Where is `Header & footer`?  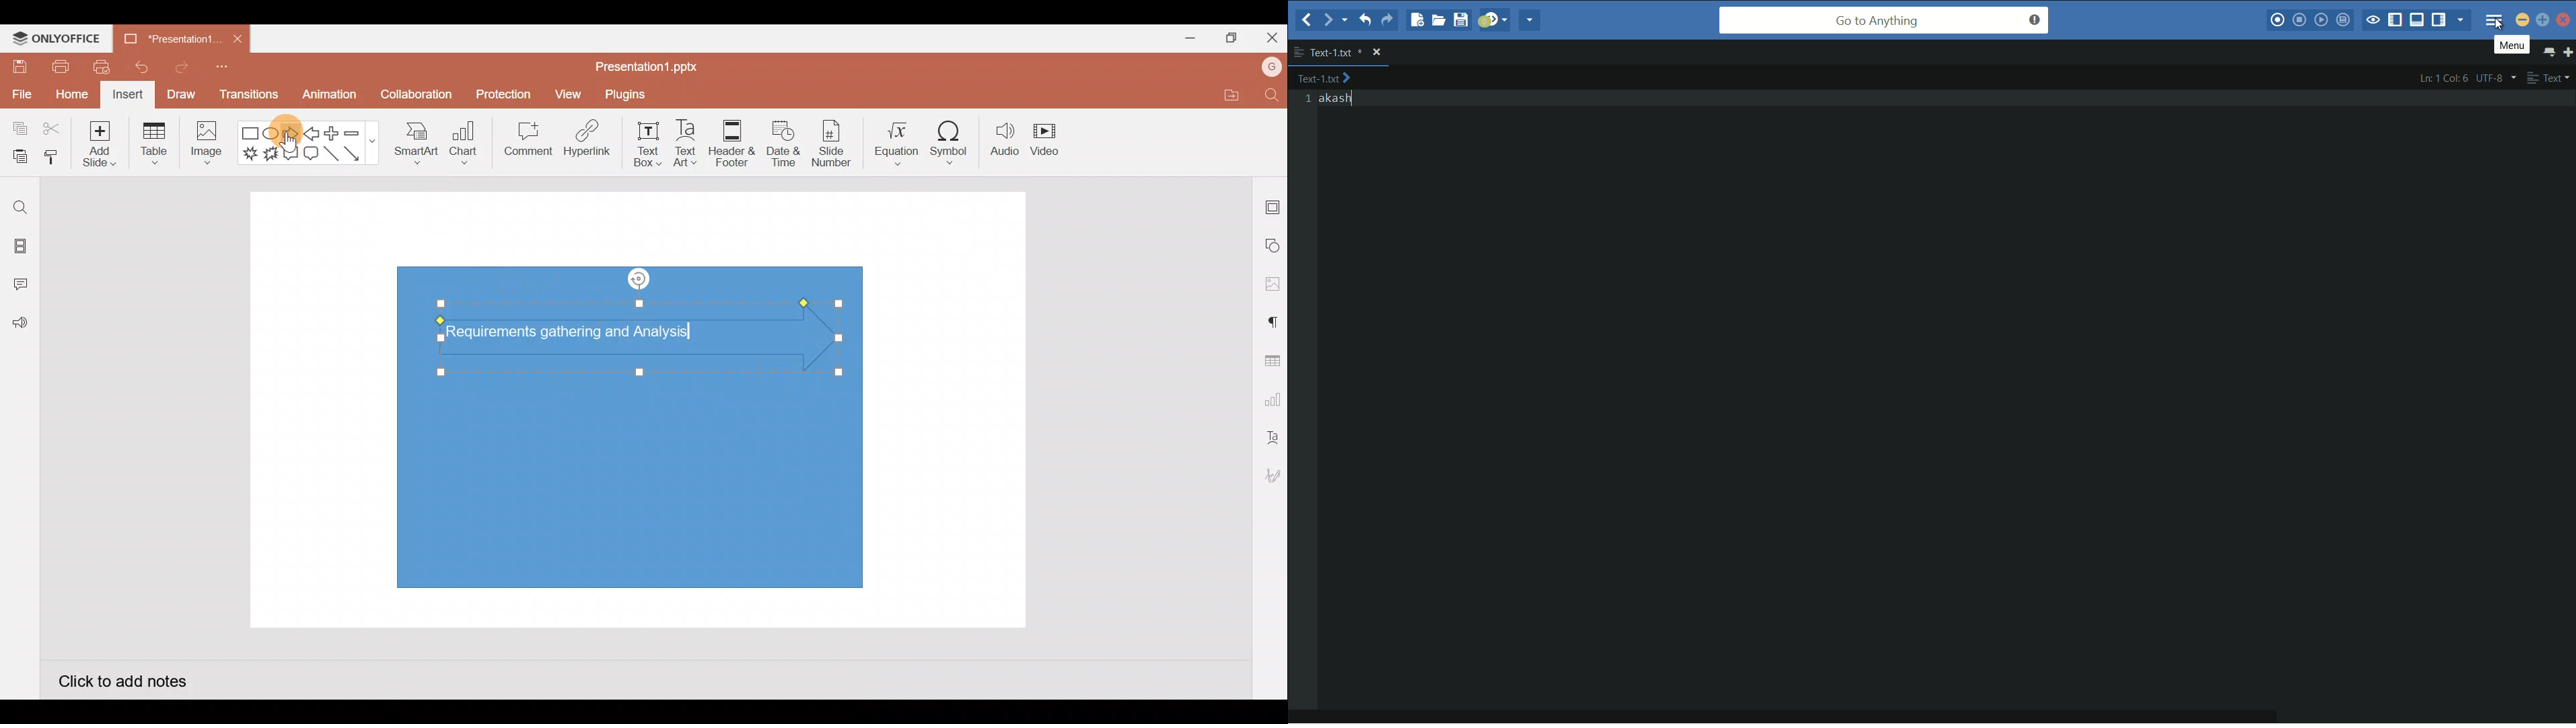 Header & footer is located at coordinates (733, 139).